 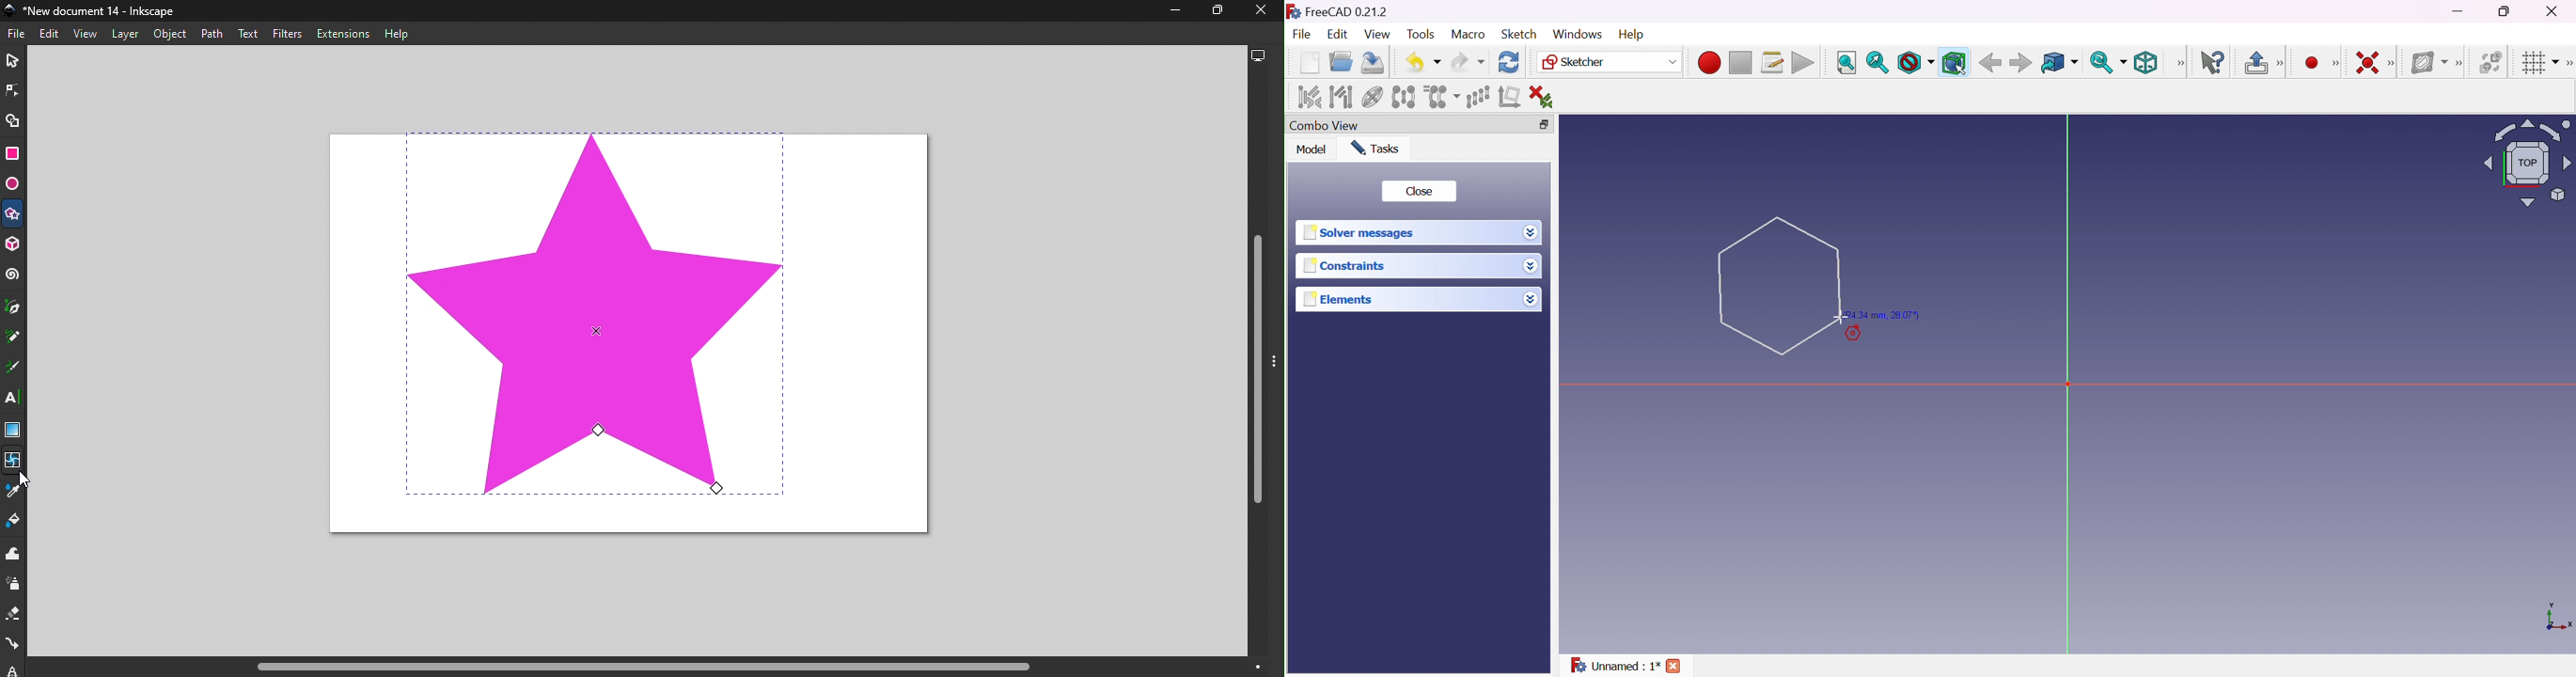 What do you see at coordinates (13, 216) in the screenshot?
I see `Star/Polygon` at bounding box center [13, 216].